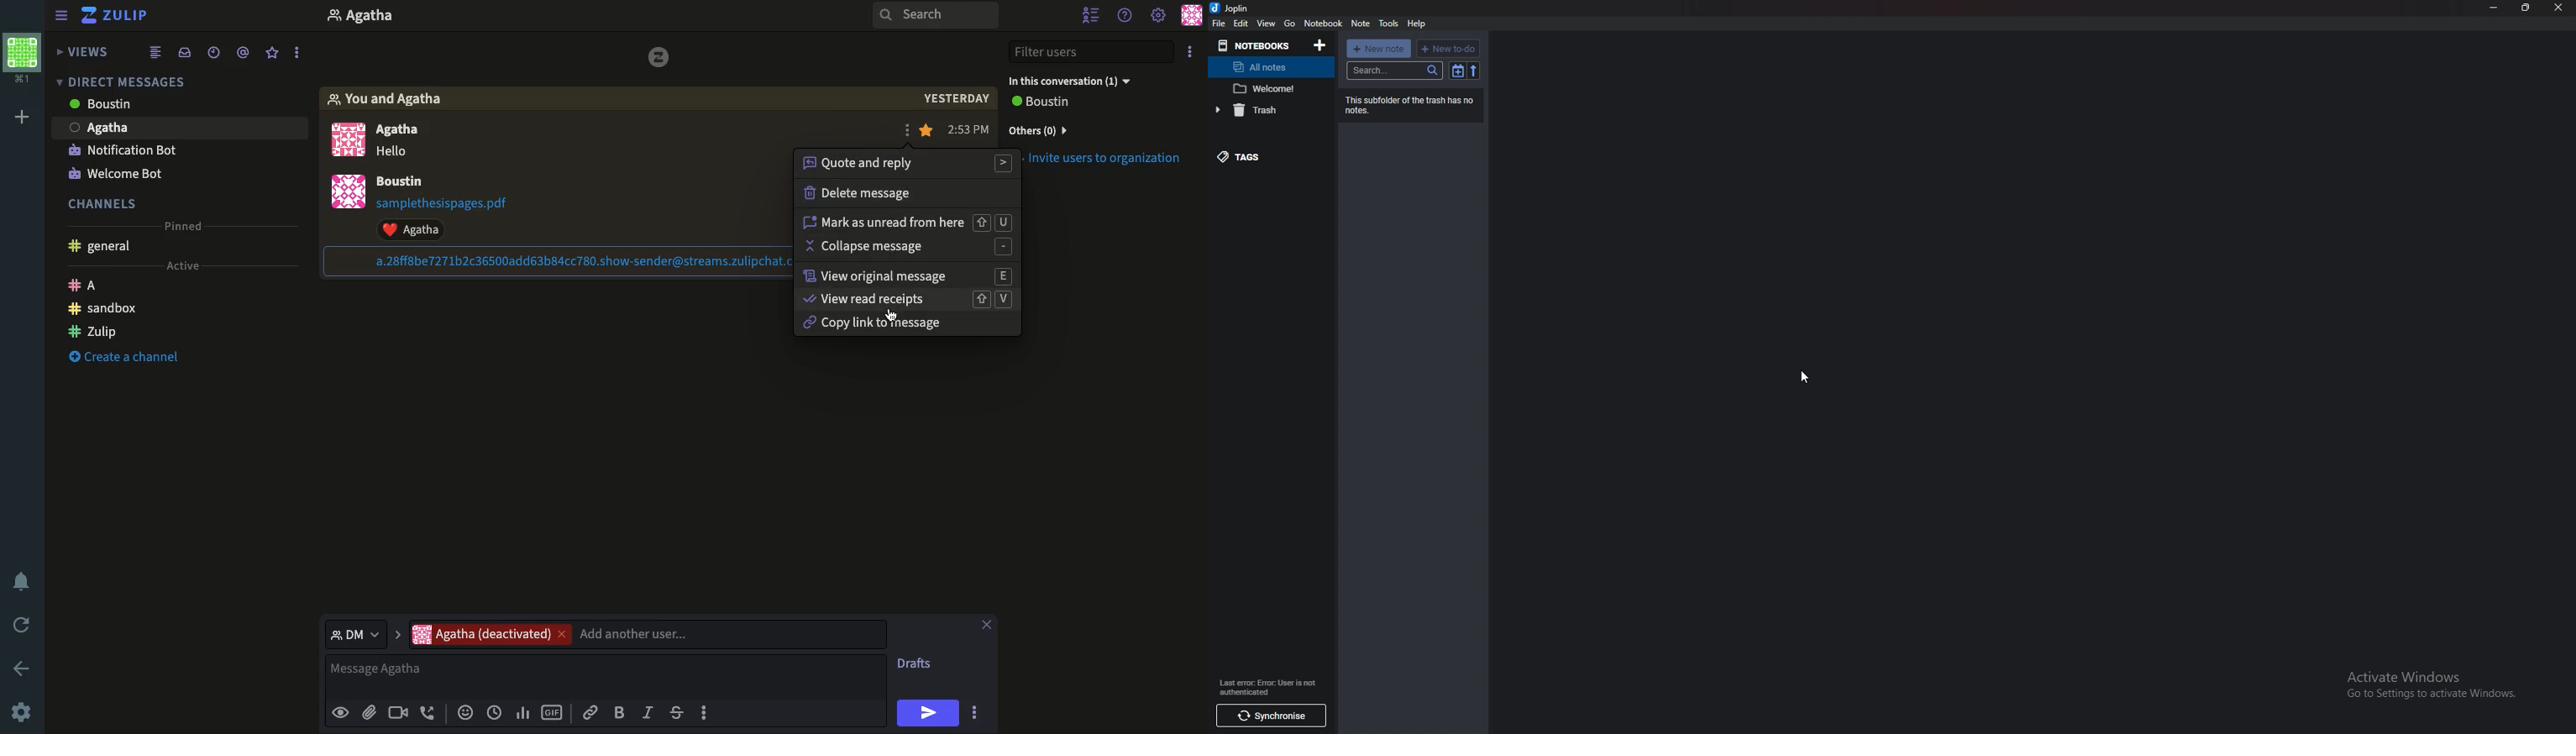 Image resolution: width=2576 pixels, height=756 pixels. I want to click on Inbox, so click(175, 78).